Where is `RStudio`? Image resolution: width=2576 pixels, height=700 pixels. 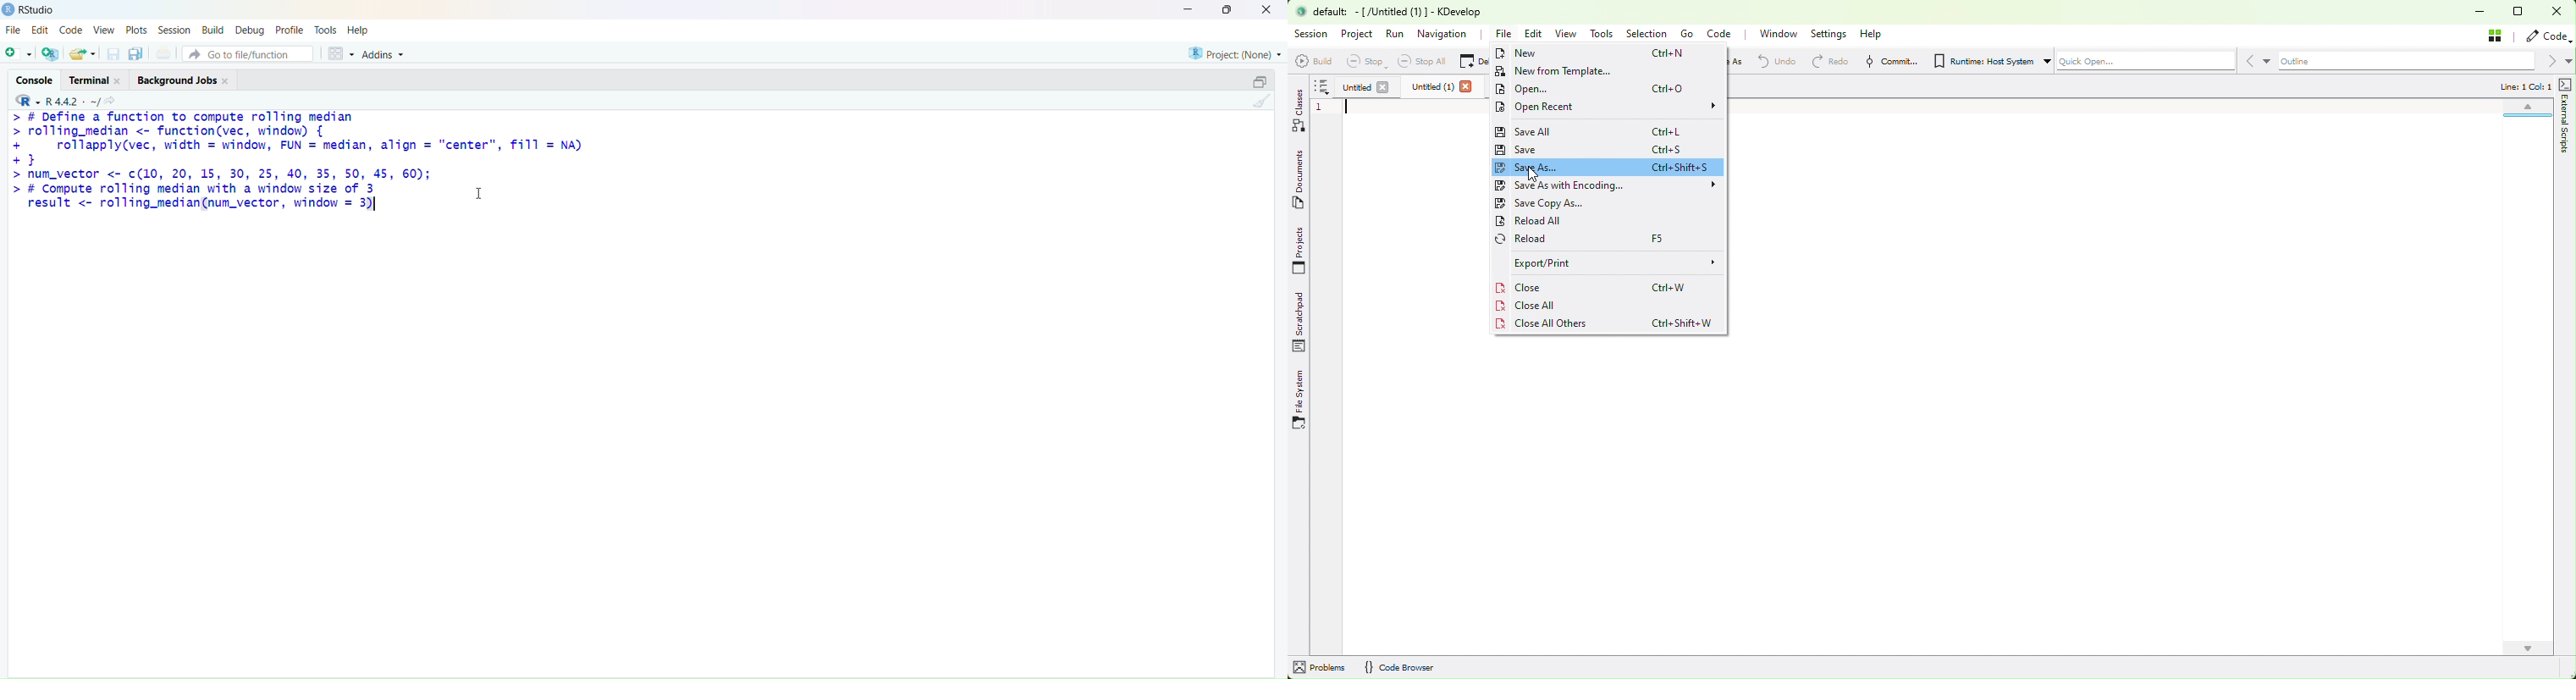 RStudio is located at coordinates (39, 10).